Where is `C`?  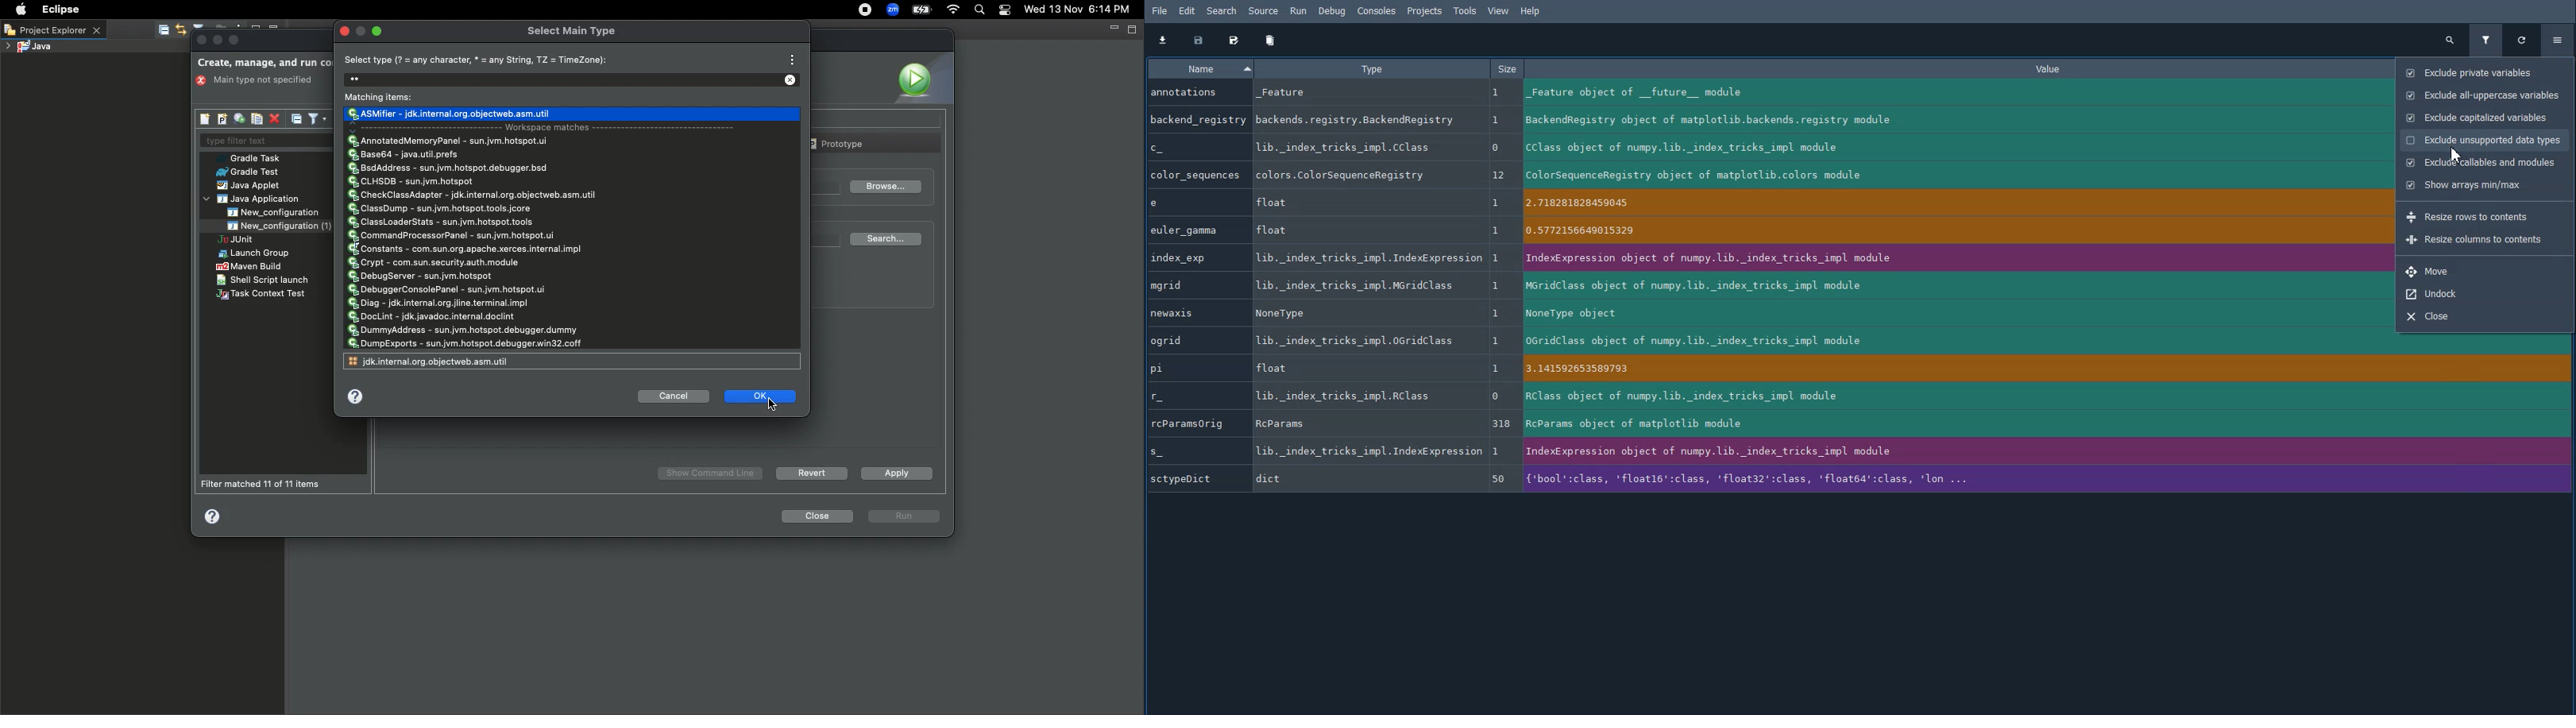
C is located at coordinates (1198, 148).